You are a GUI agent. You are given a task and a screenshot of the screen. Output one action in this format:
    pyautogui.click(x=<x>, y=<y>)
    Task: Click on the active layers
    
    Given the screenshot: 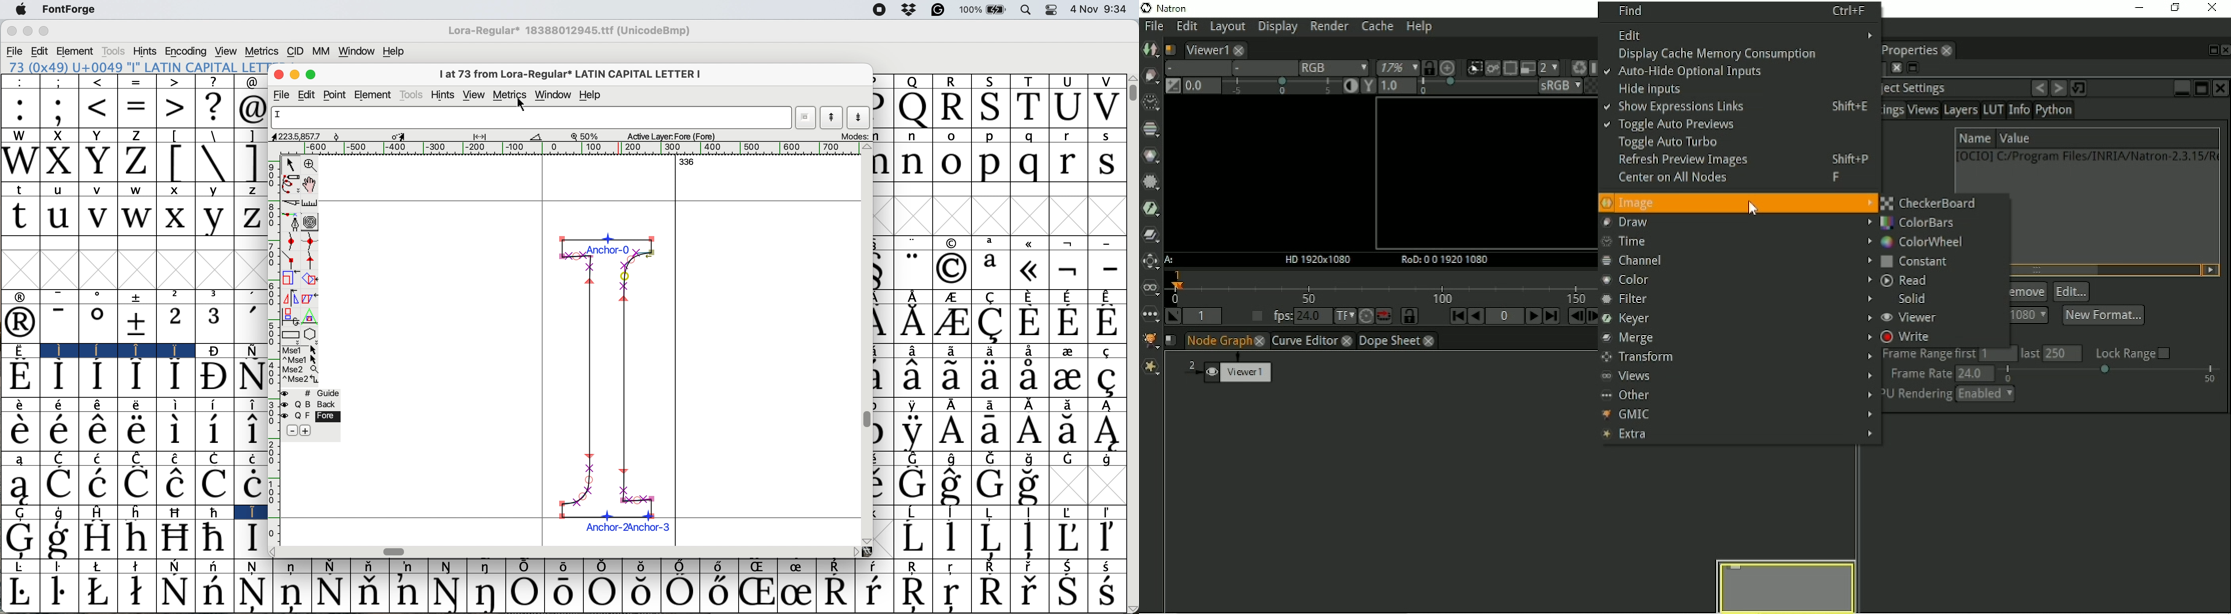 What is the action you would take?
    pyautogui.click(x=673, y=135)
    